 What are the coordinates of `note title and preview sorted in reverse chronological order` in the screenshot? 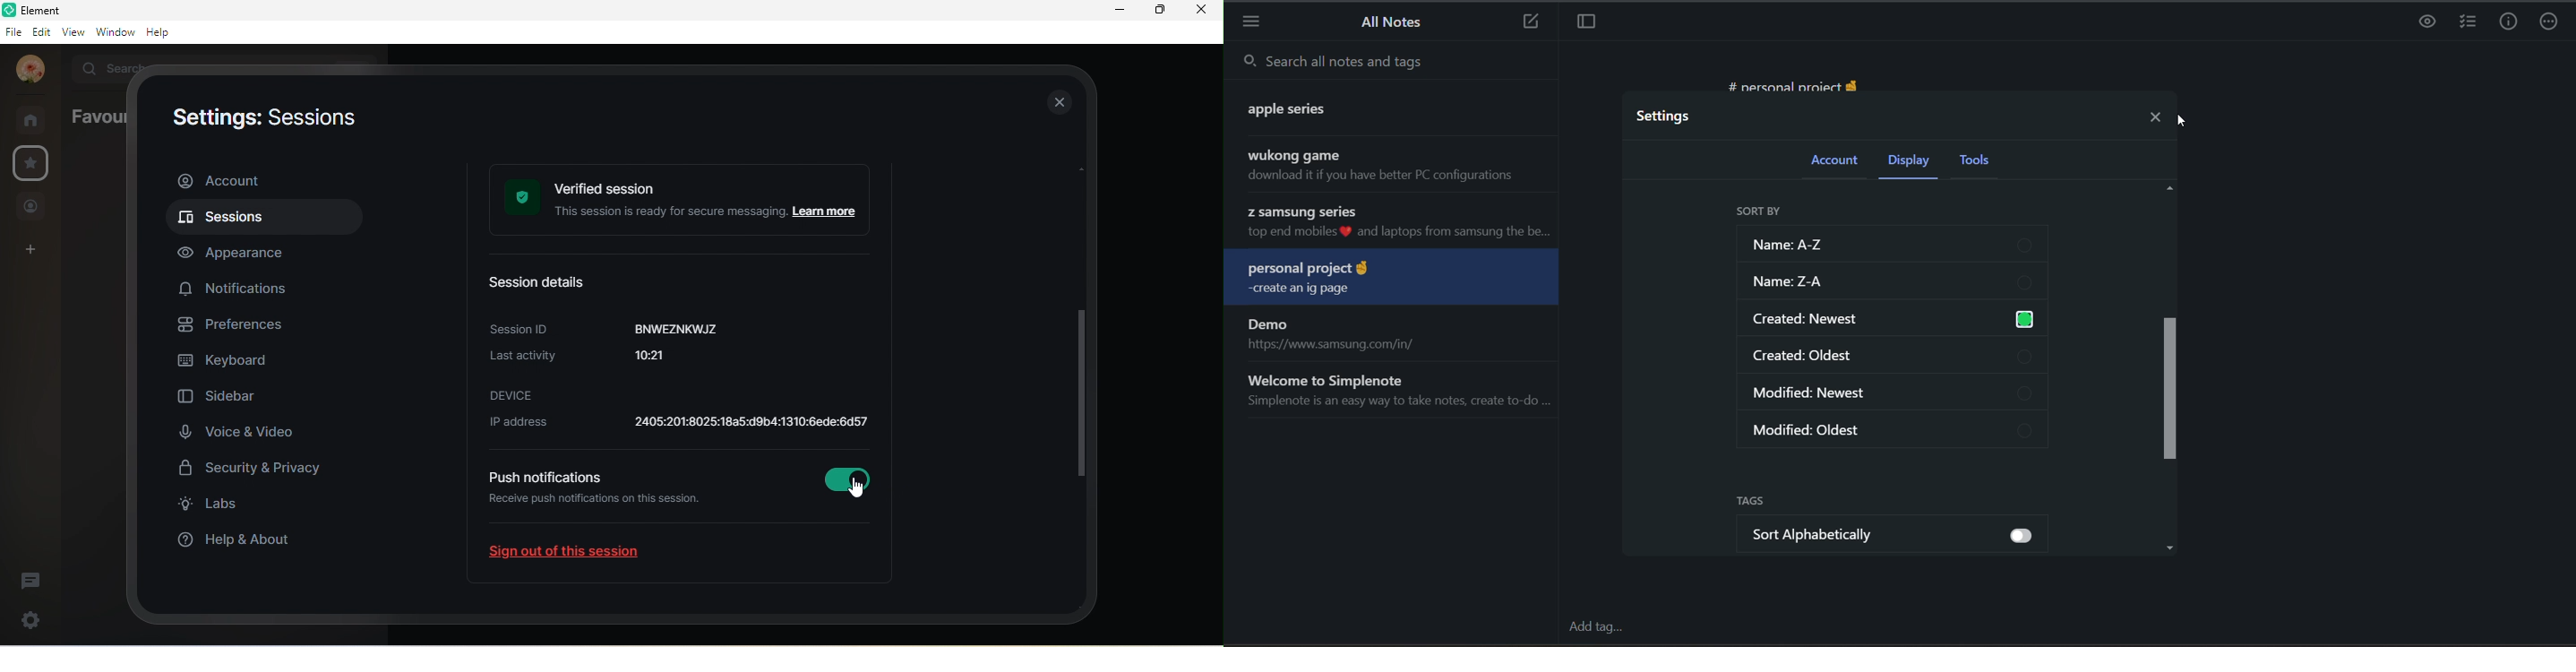 It's located at (1298, 107).